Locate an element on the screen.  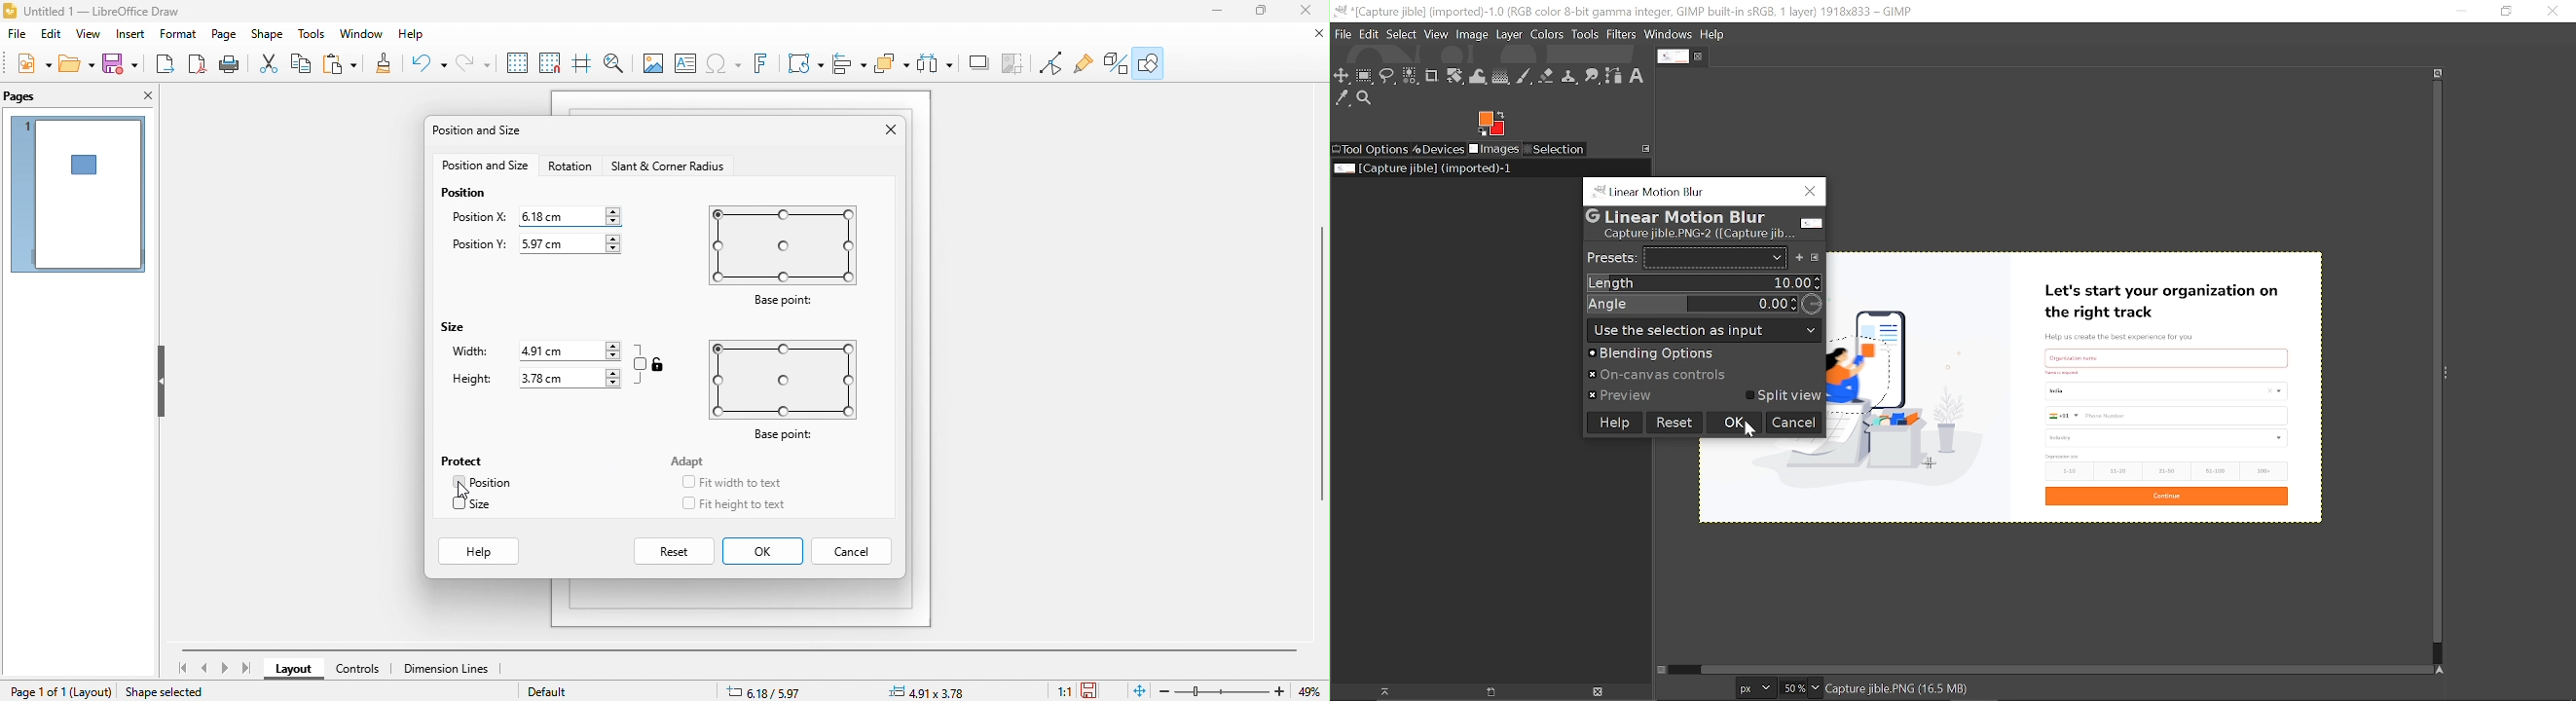
toggle extrusion is located at coordinates (1112, 63).